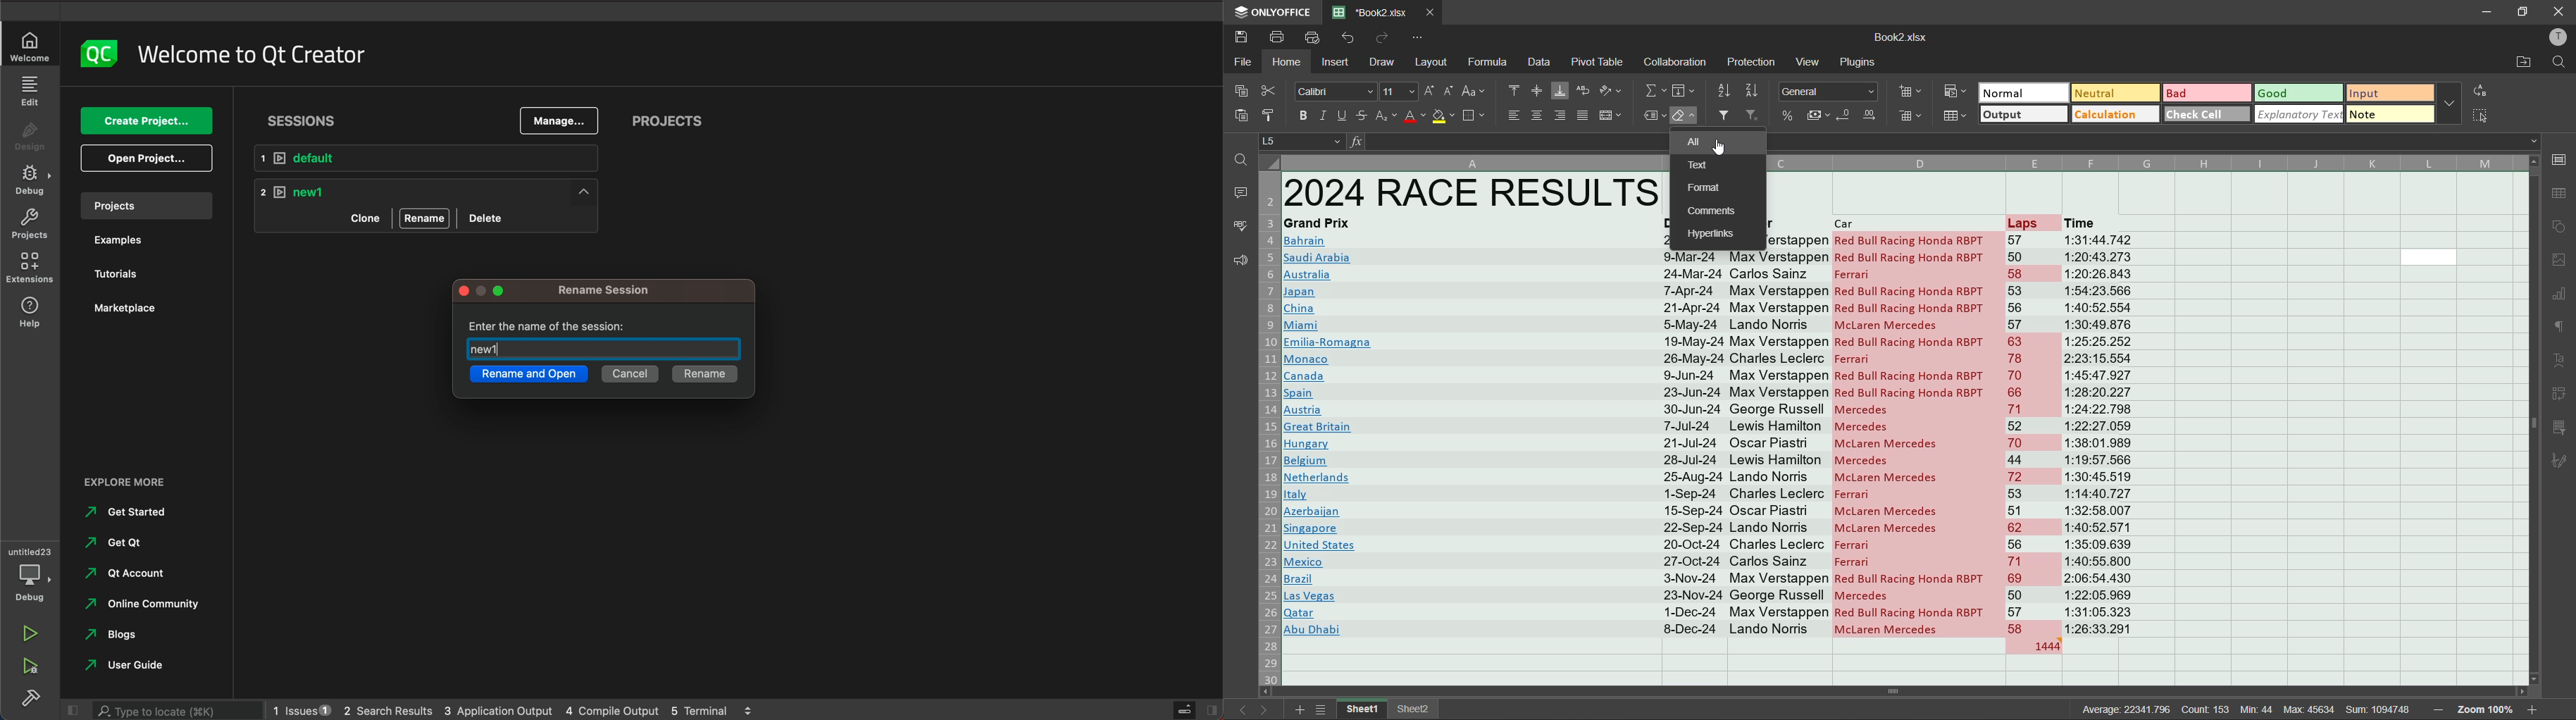 The width and height of the screenshot is (2576, 728). I want to click on , so click(1684, 92).